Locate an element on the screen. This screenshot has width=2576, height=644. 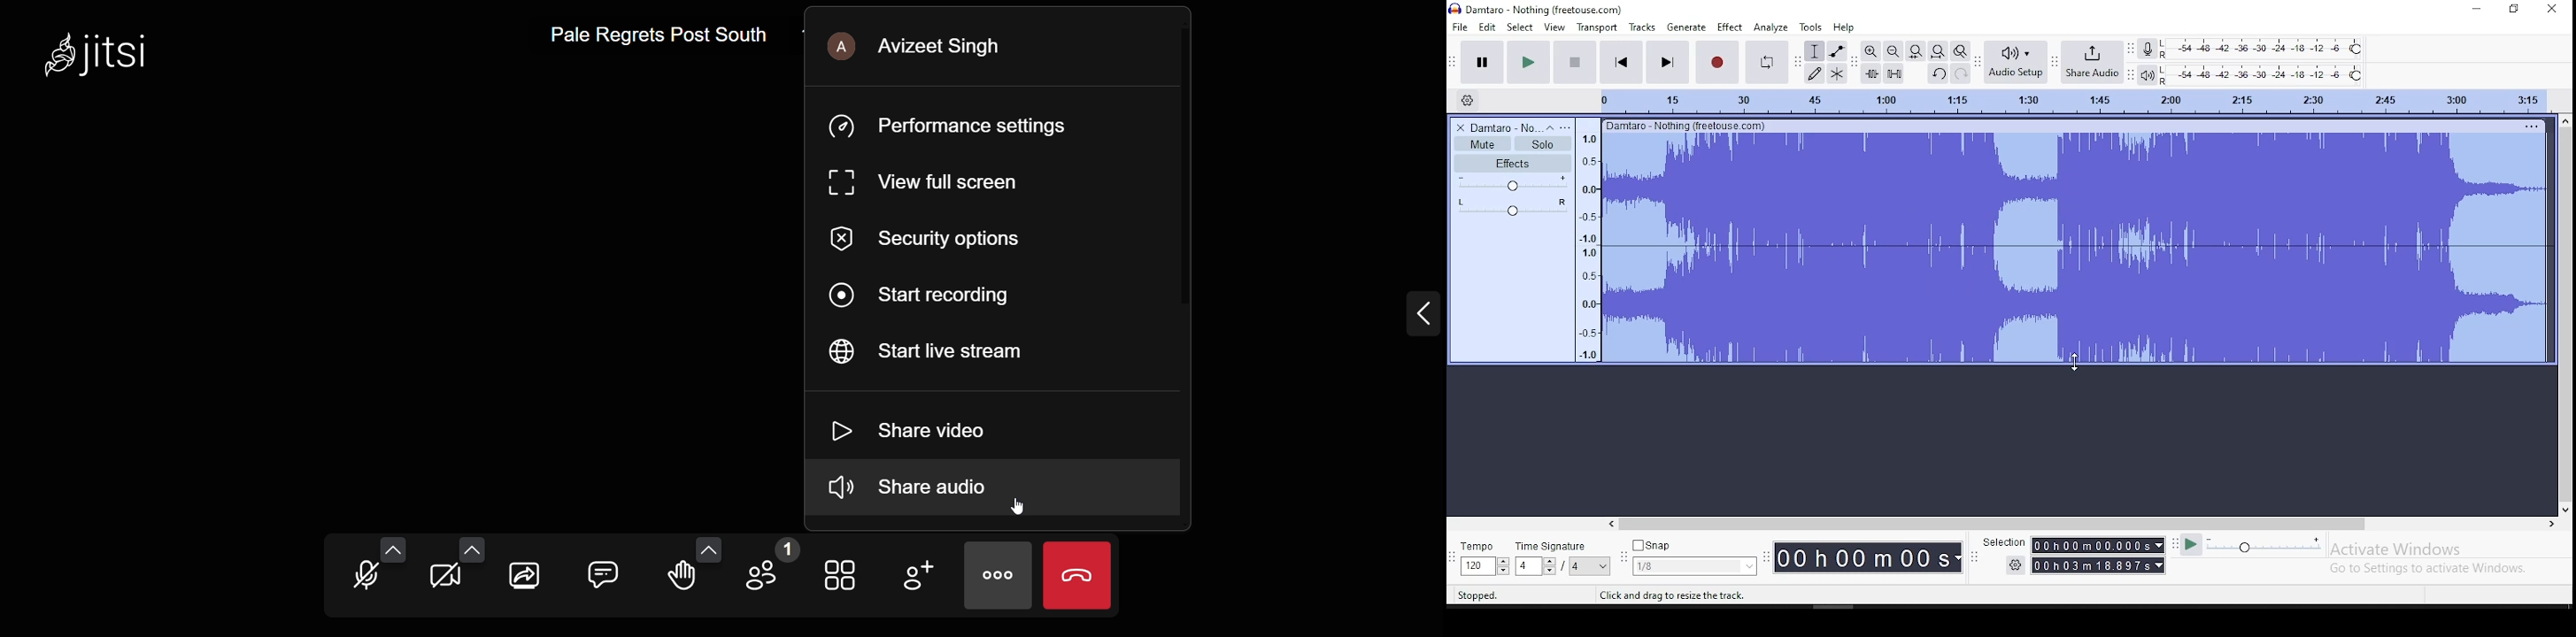
stop is located at coordinates (1575, 61).